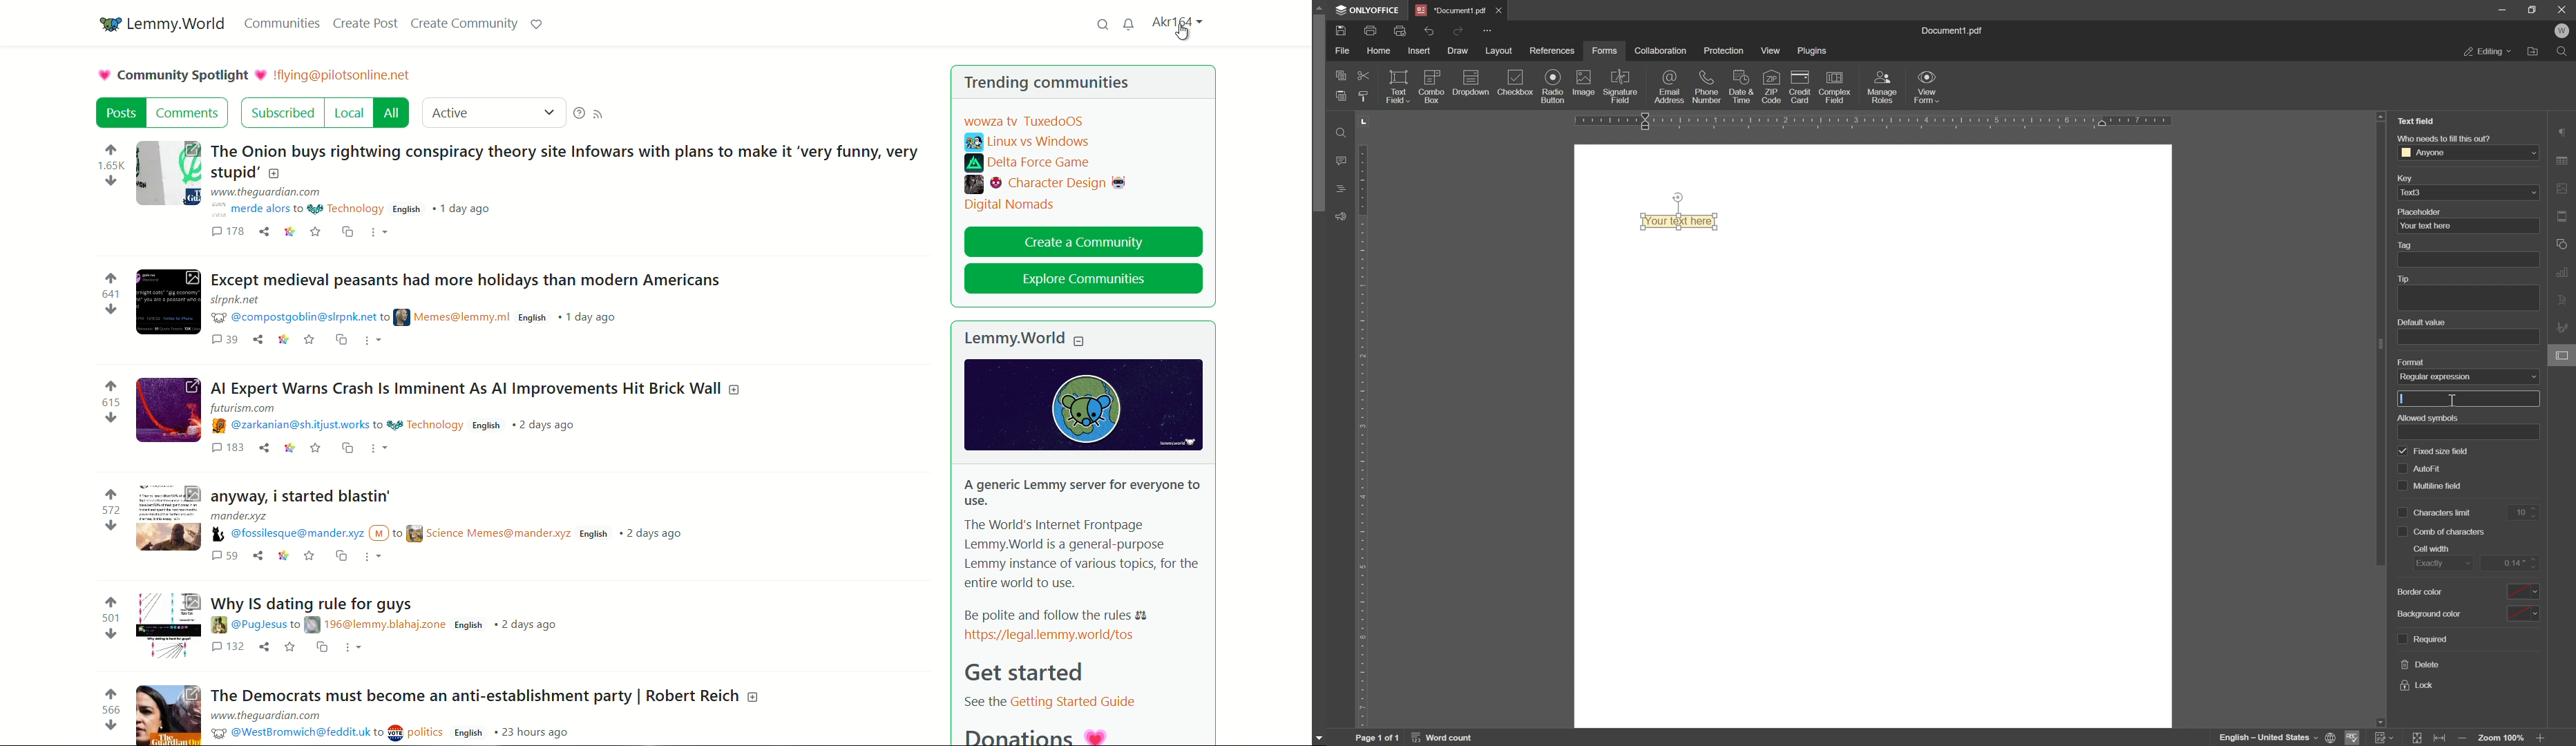 Image resolution: width=2576 pixels, height=756 pixels. What do you see at coordinates (178, 25) in the screenshot?
I see `server name` at bounding box center [178, 25].